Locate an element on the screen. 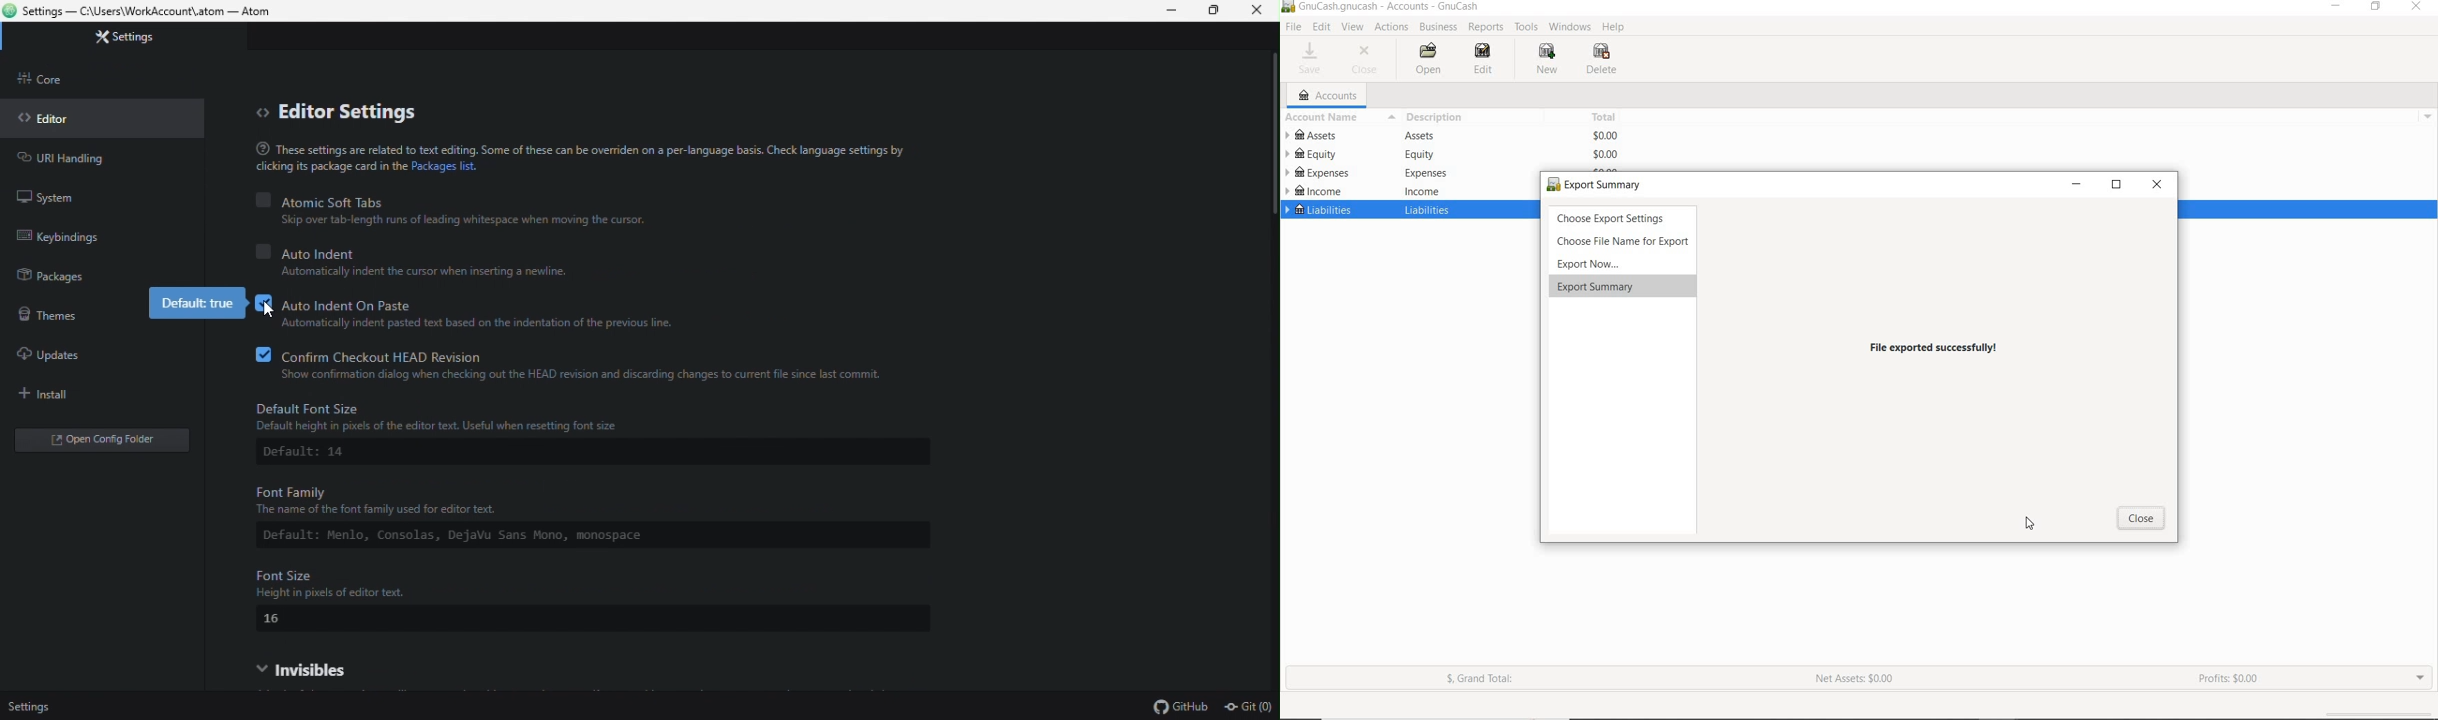  export now... is located at coordinates (1592, 263).